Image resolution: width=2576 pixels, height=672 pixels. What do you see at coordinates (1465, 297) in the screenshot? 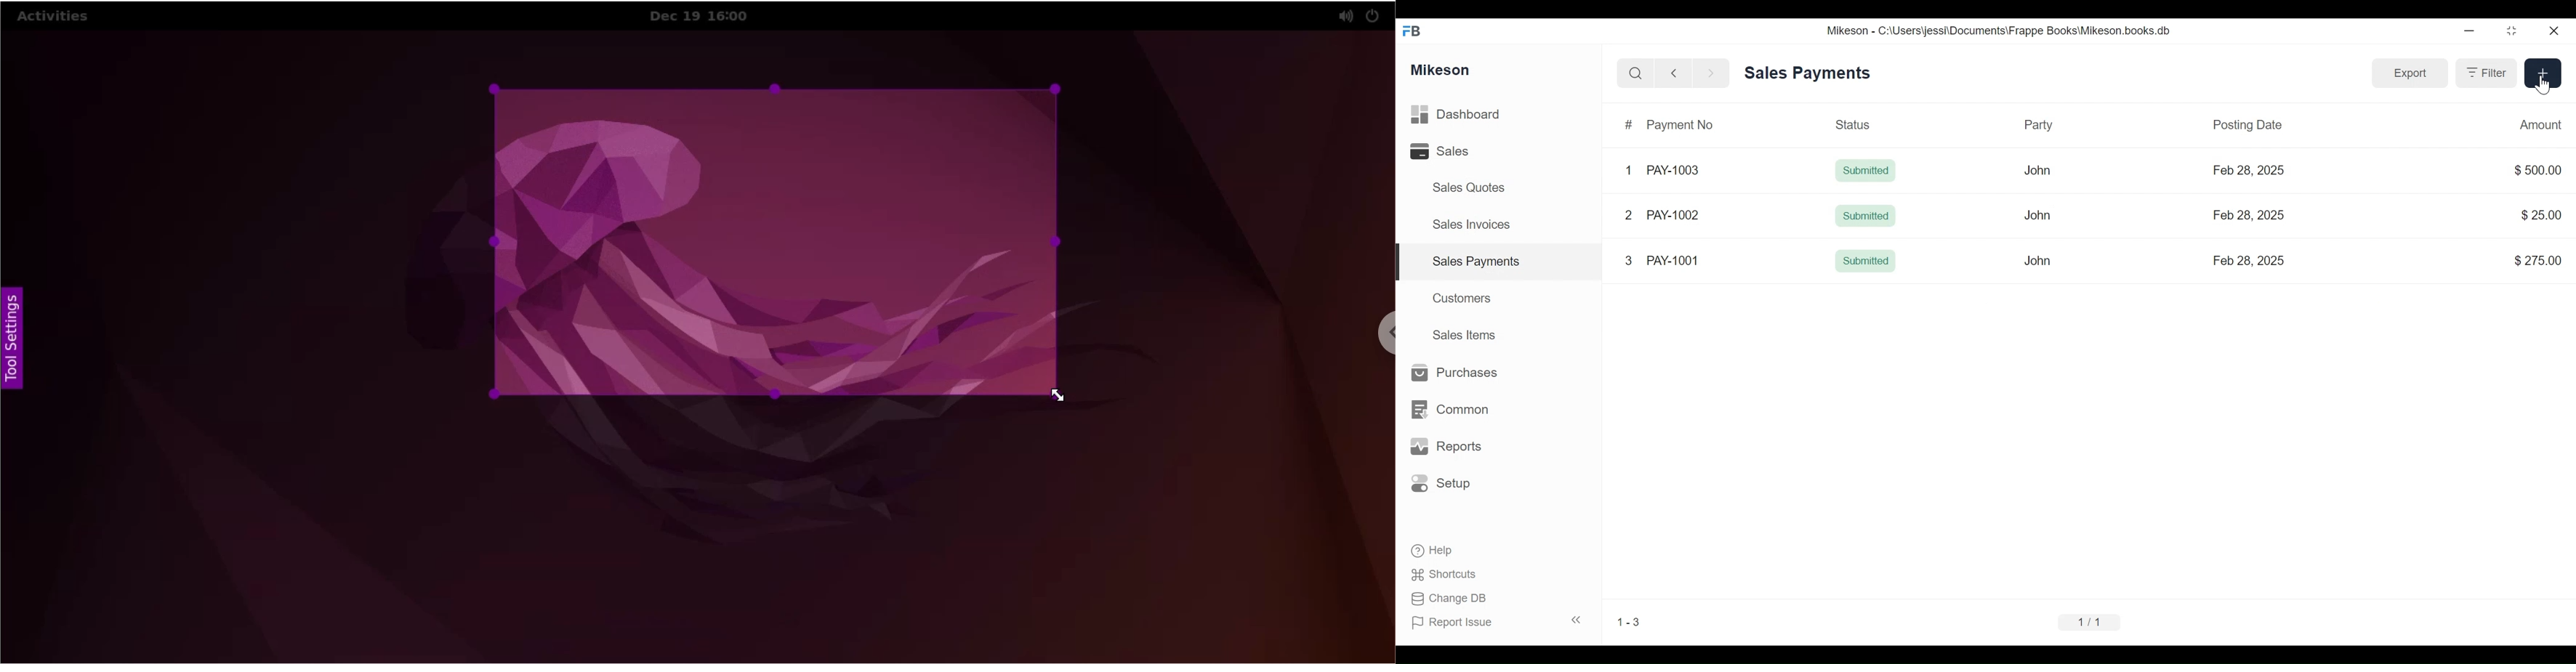
I see `Customers` at bounding box center [1465, 297].